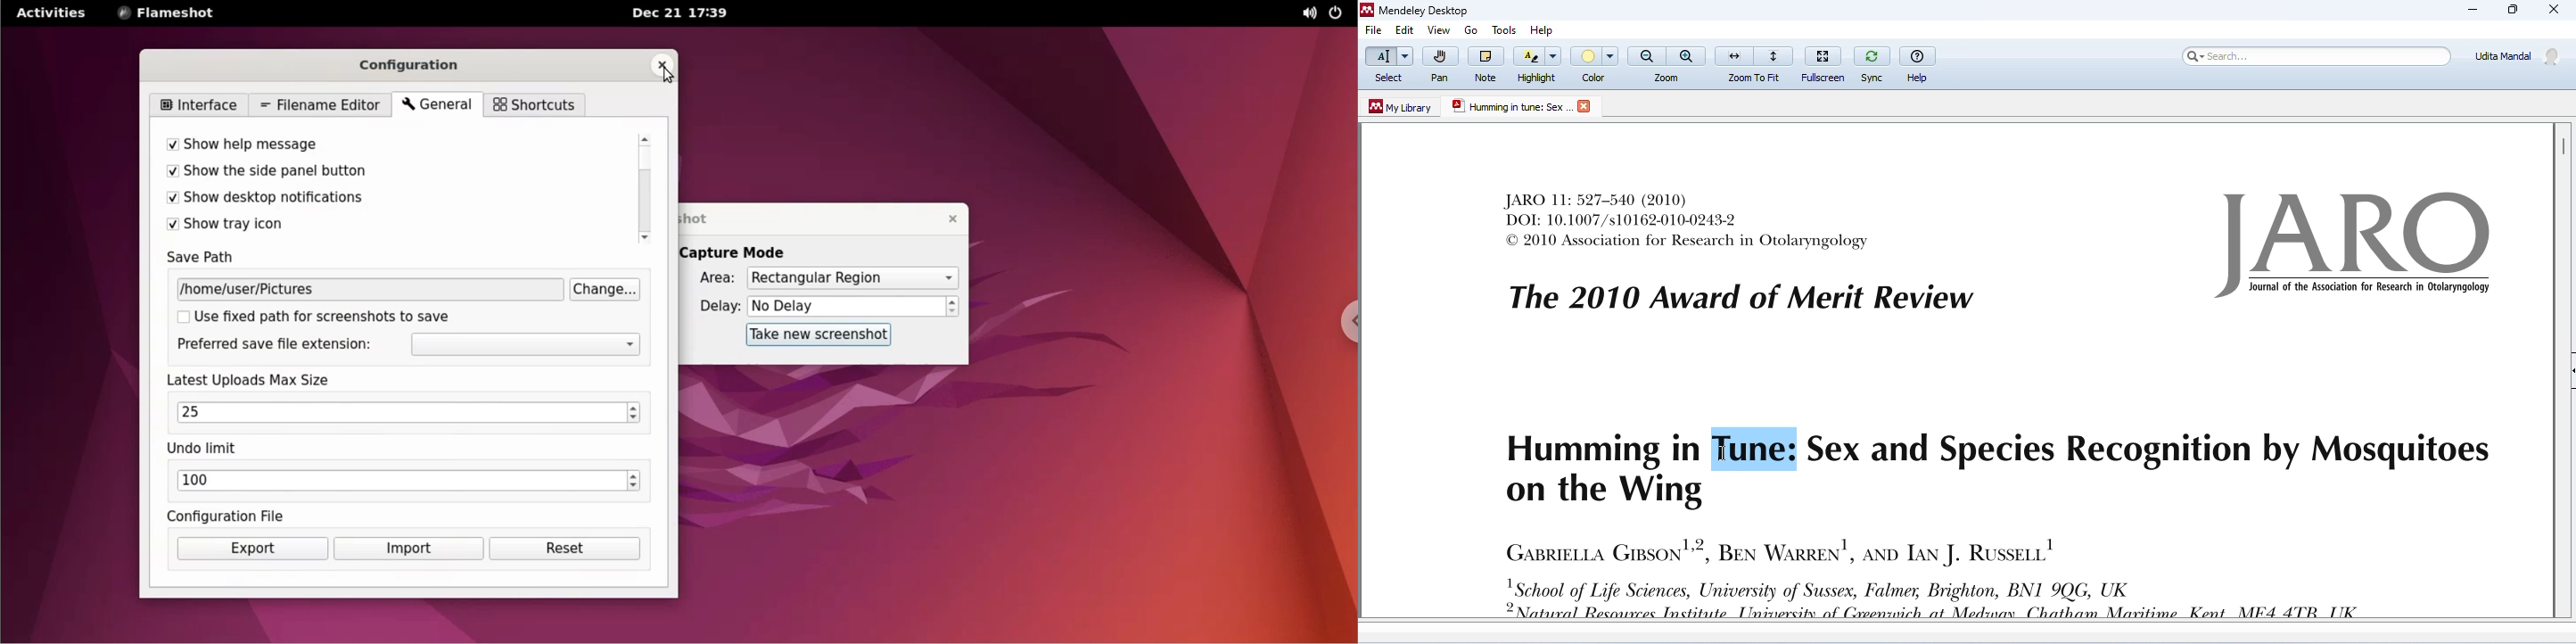  Describe the element at coordinates (395, 413) in the screenshot. I see `upload max size input box` at that location.